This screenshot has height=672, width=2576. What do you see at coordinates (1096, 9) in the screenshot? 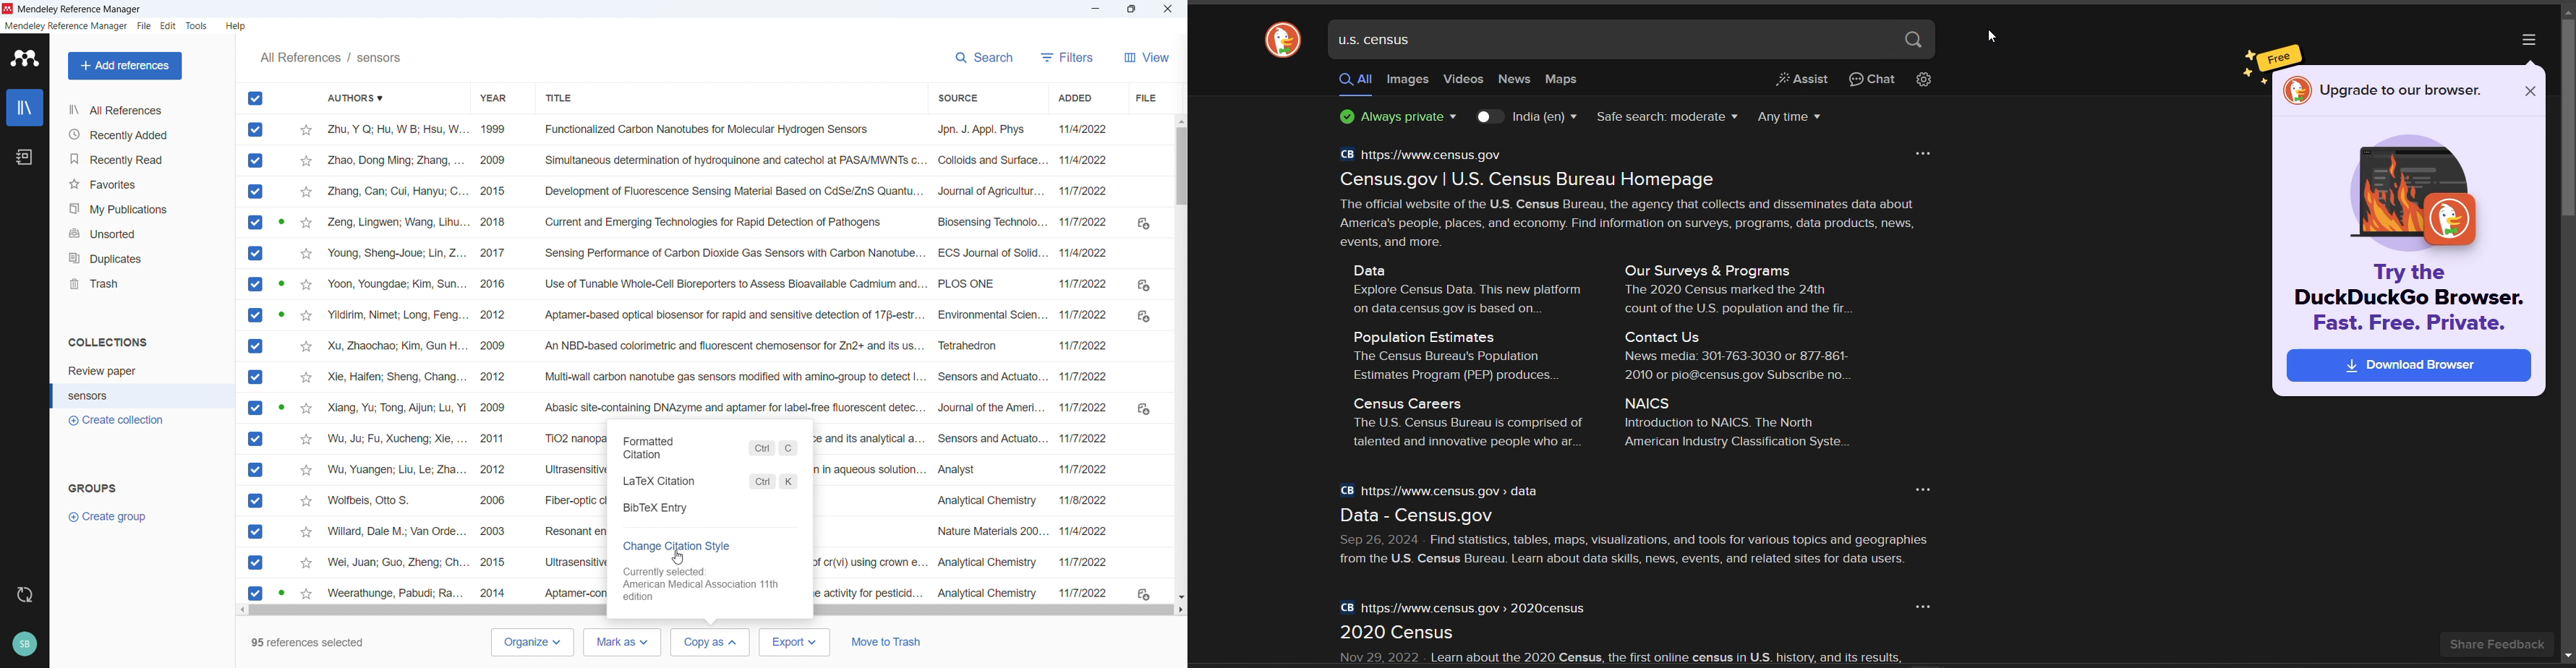
I see `minimise ` at bounding box center [1096, 9].